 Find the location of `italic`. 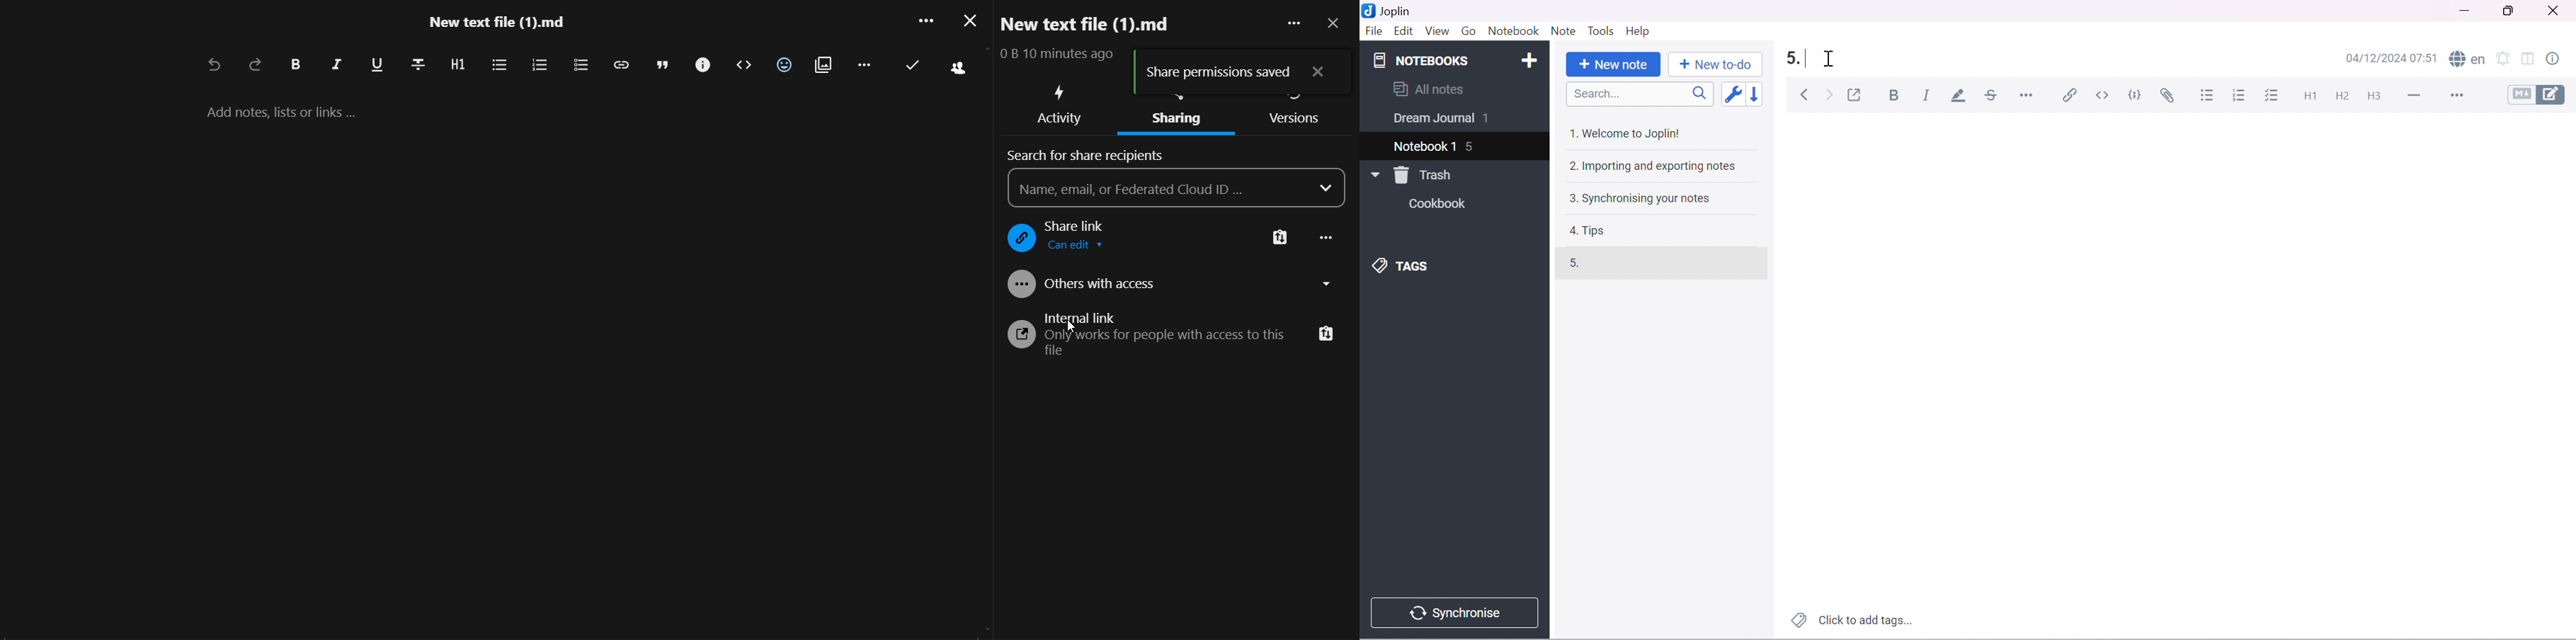

italic is located at coordinates (336, 67).